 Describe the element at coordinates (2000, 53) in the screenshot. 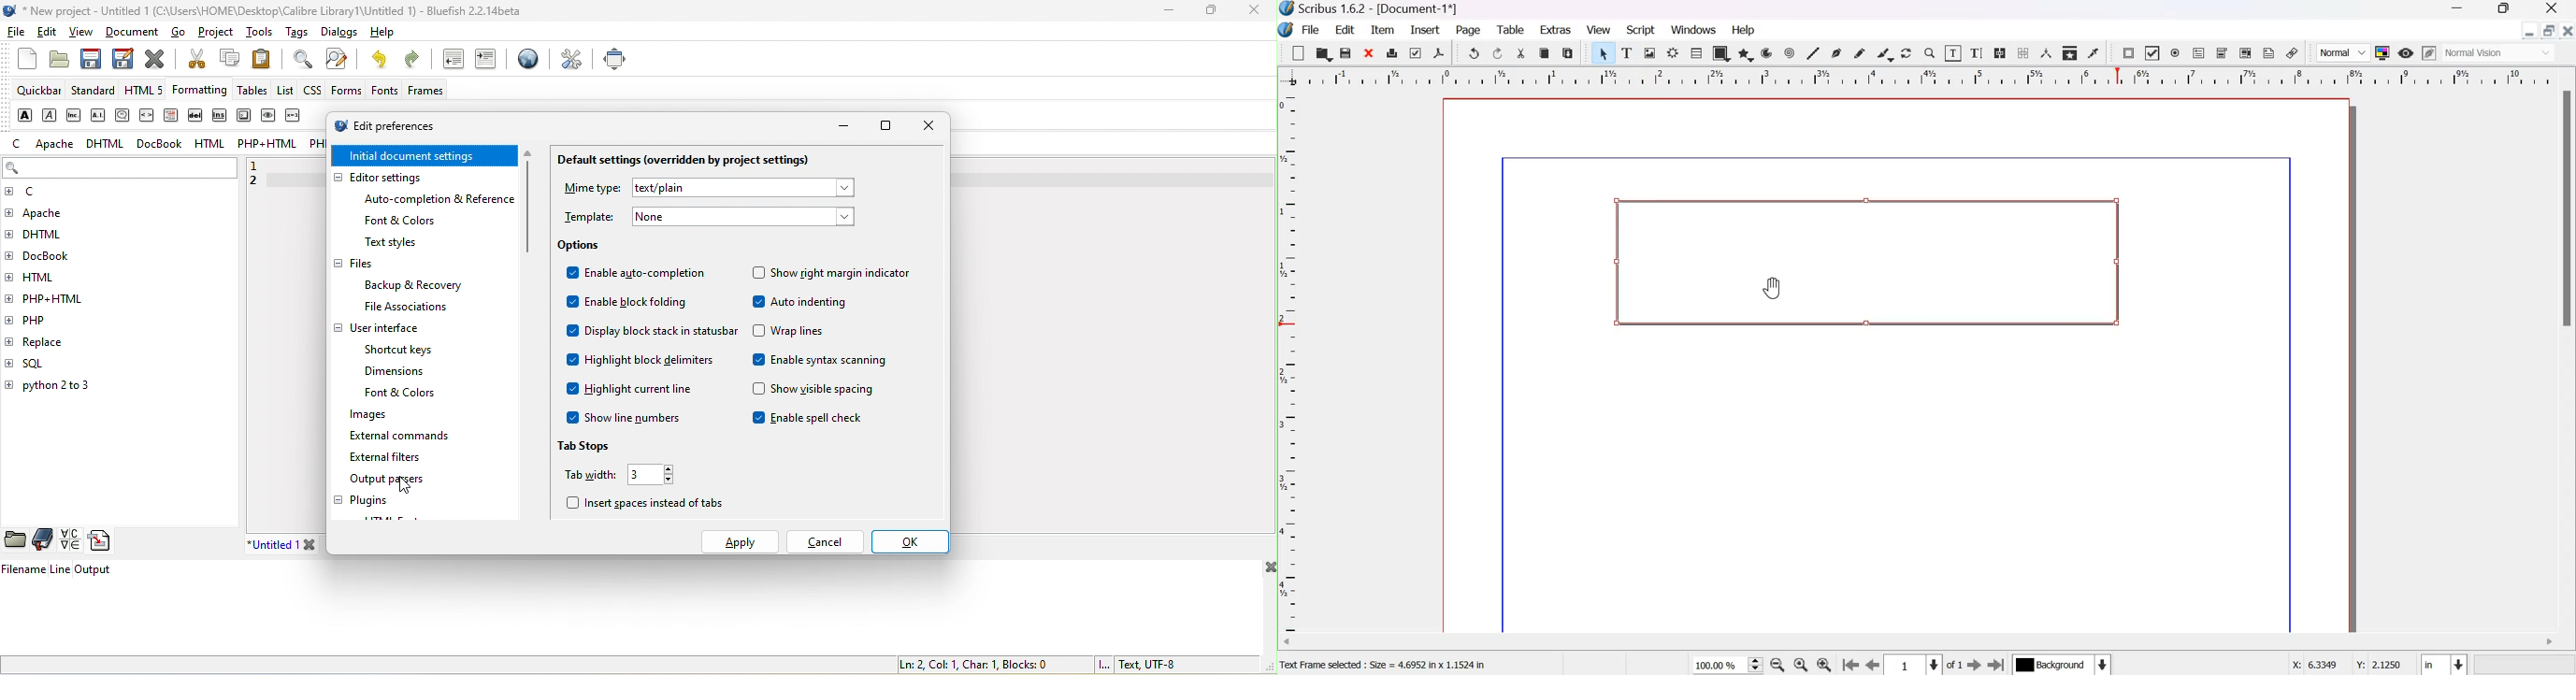

I see `Link text frames` at that location.